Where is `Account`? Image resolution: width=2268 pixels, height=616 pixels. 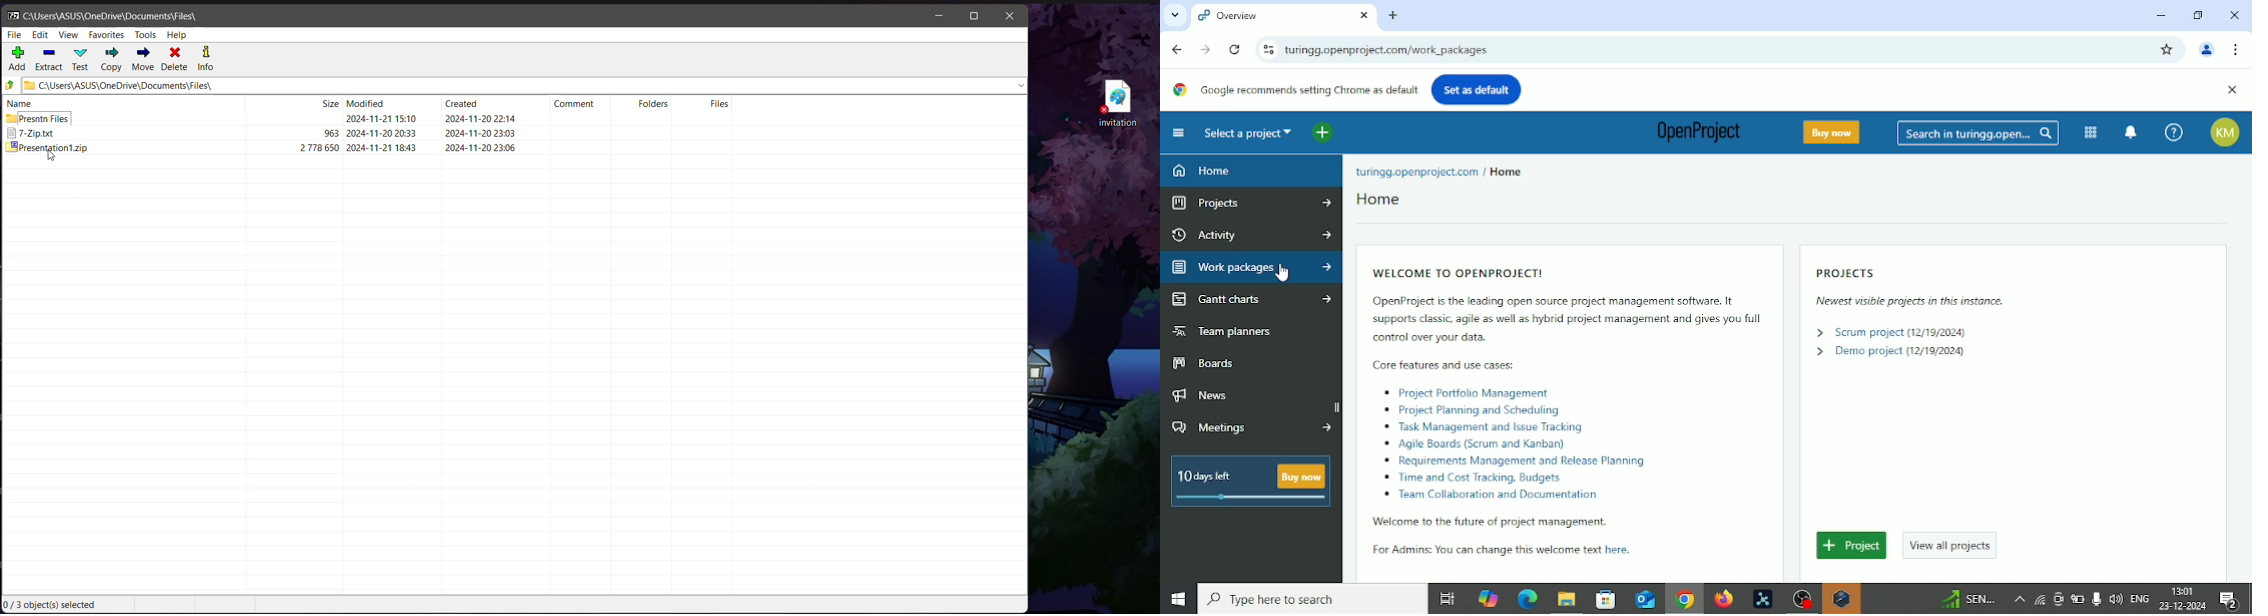 Account is located at coordinates (2229, 132).